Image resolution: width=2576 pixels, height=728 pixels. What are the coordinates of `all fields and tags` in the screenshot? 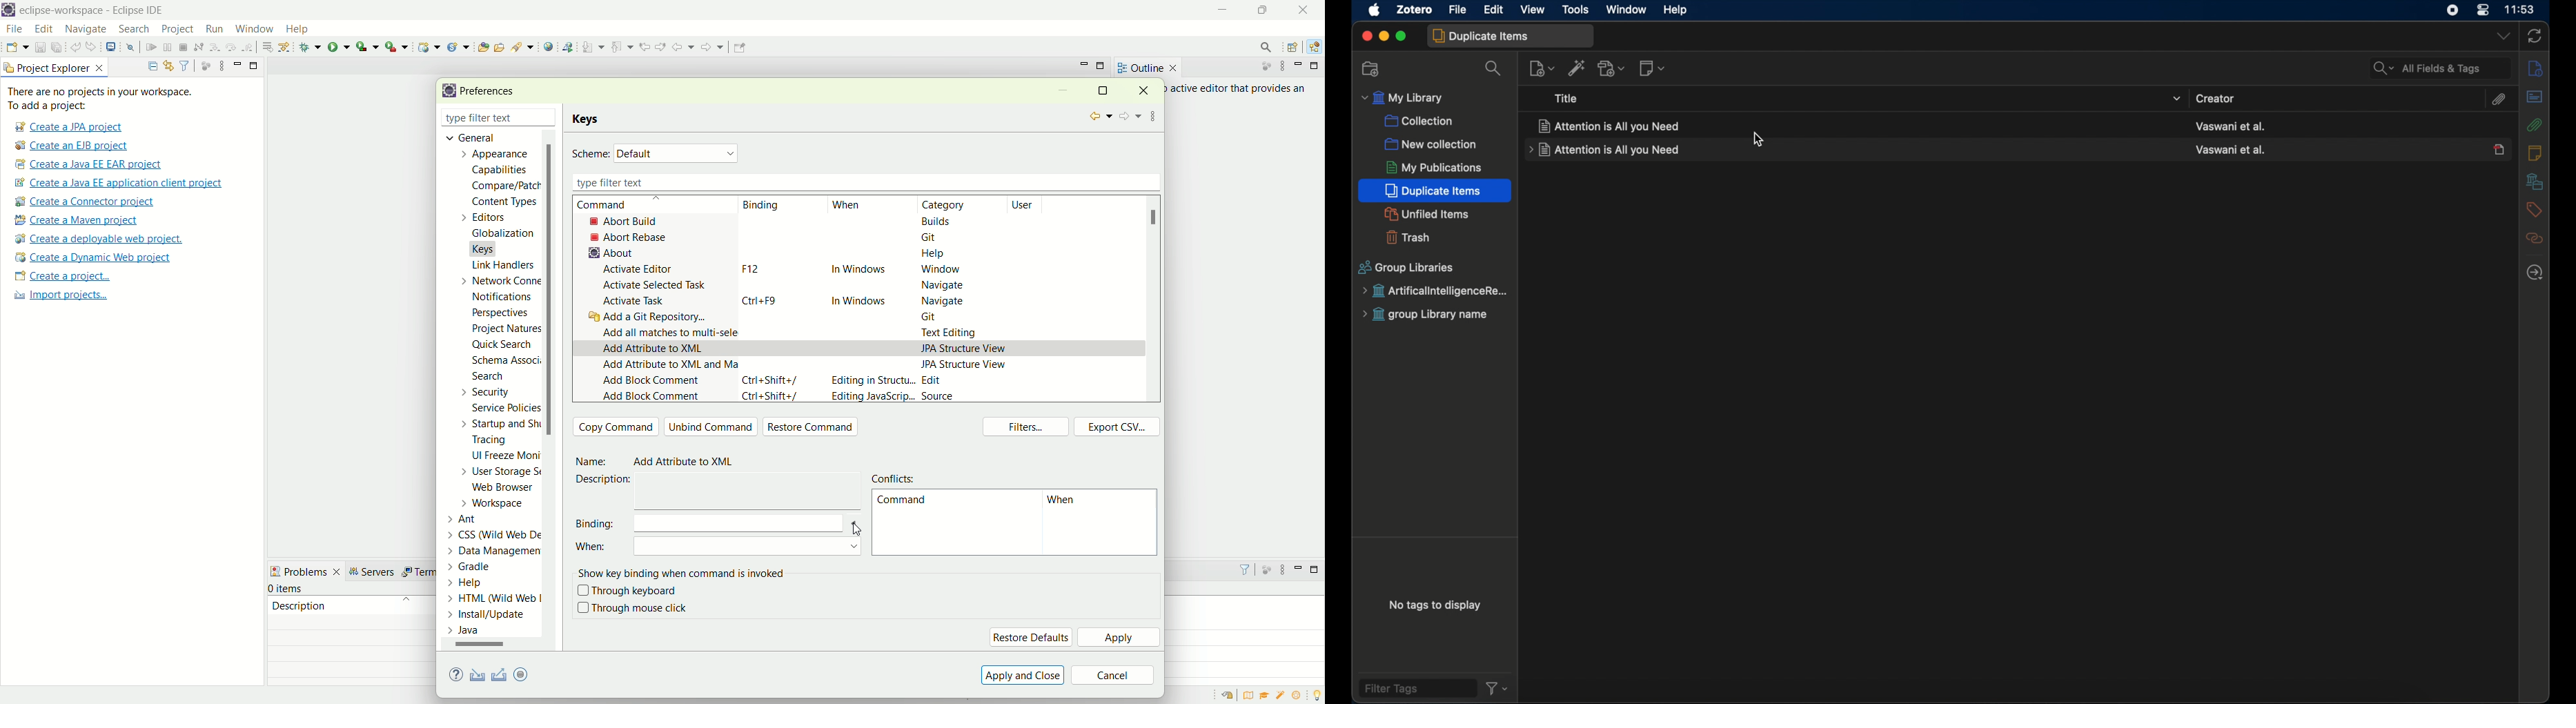 It's located at (2439, 68).